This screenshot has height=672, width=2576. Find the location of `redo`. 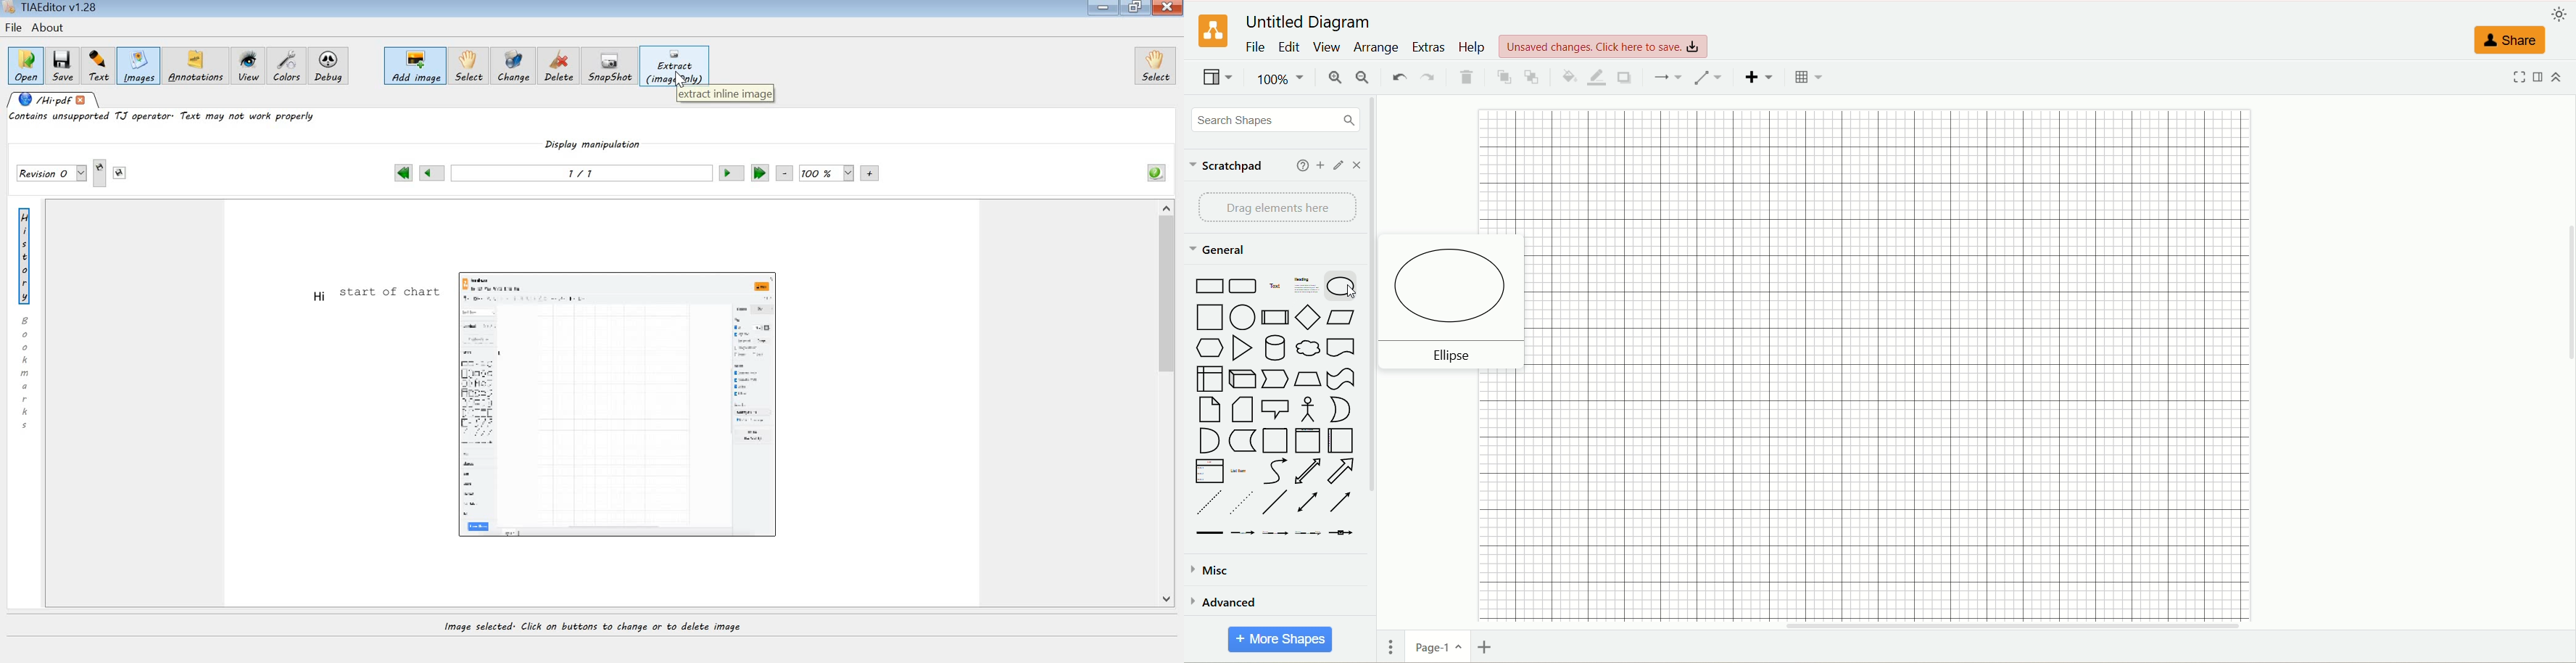

redo is located at coordinates (1430, 75).